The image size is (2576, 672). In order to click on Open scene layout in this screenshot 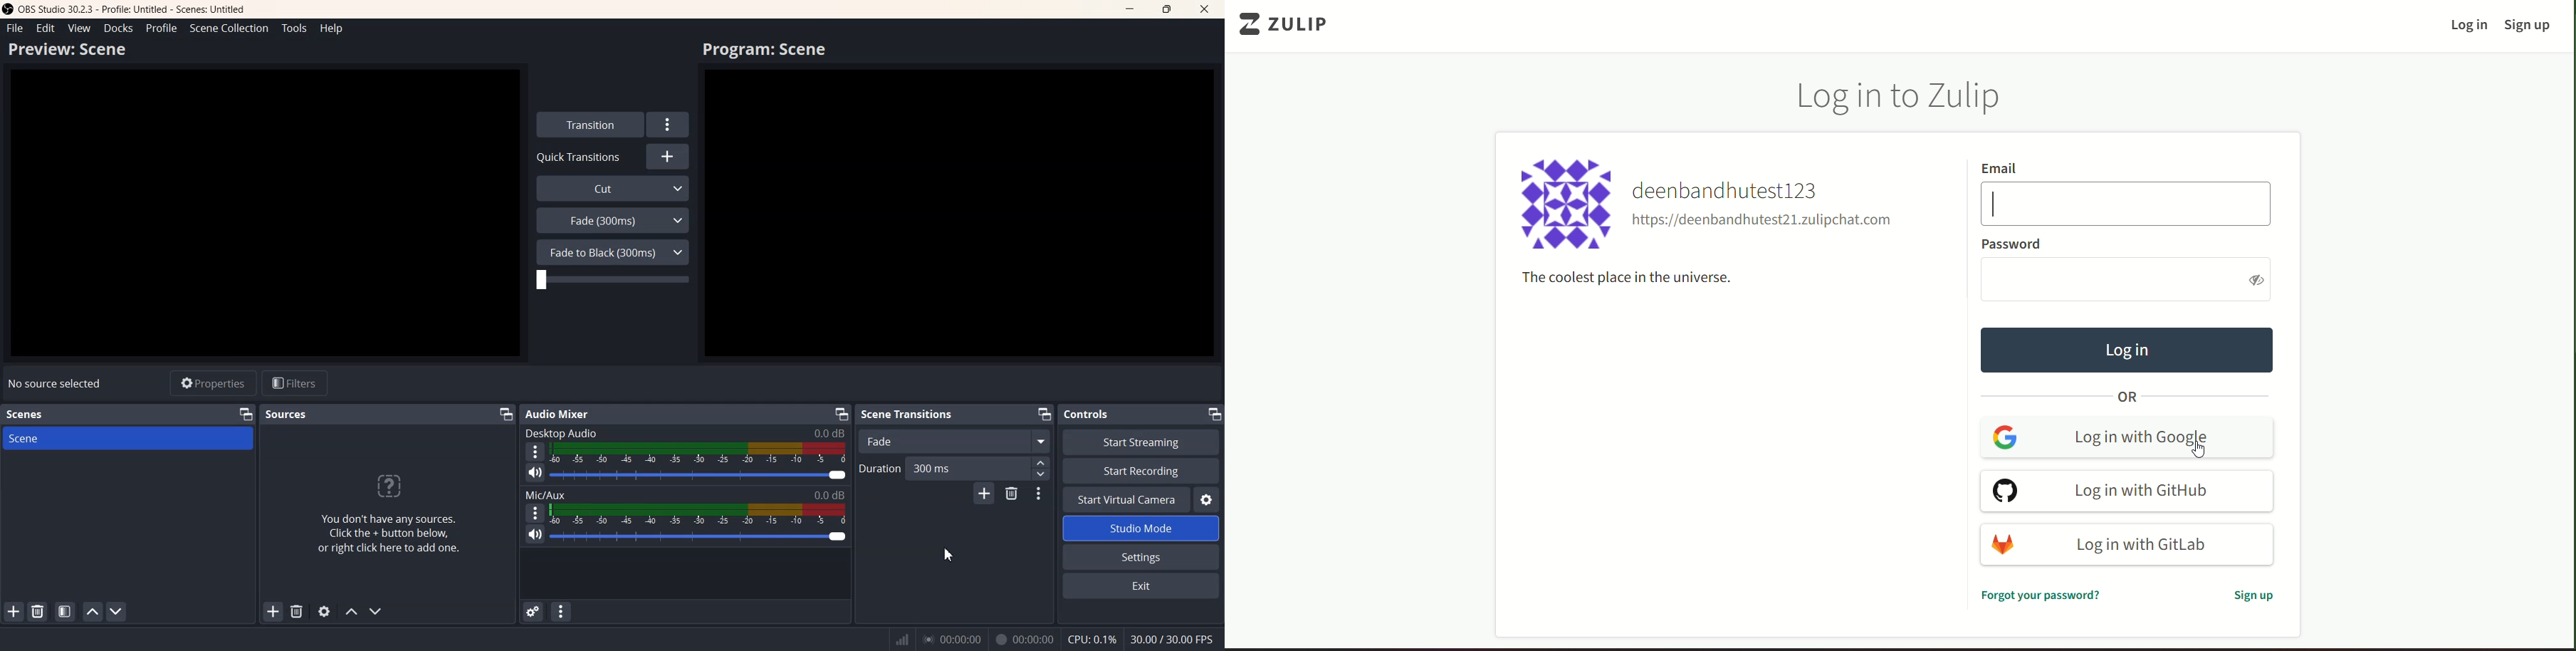, I will do `click(63, 611)`.